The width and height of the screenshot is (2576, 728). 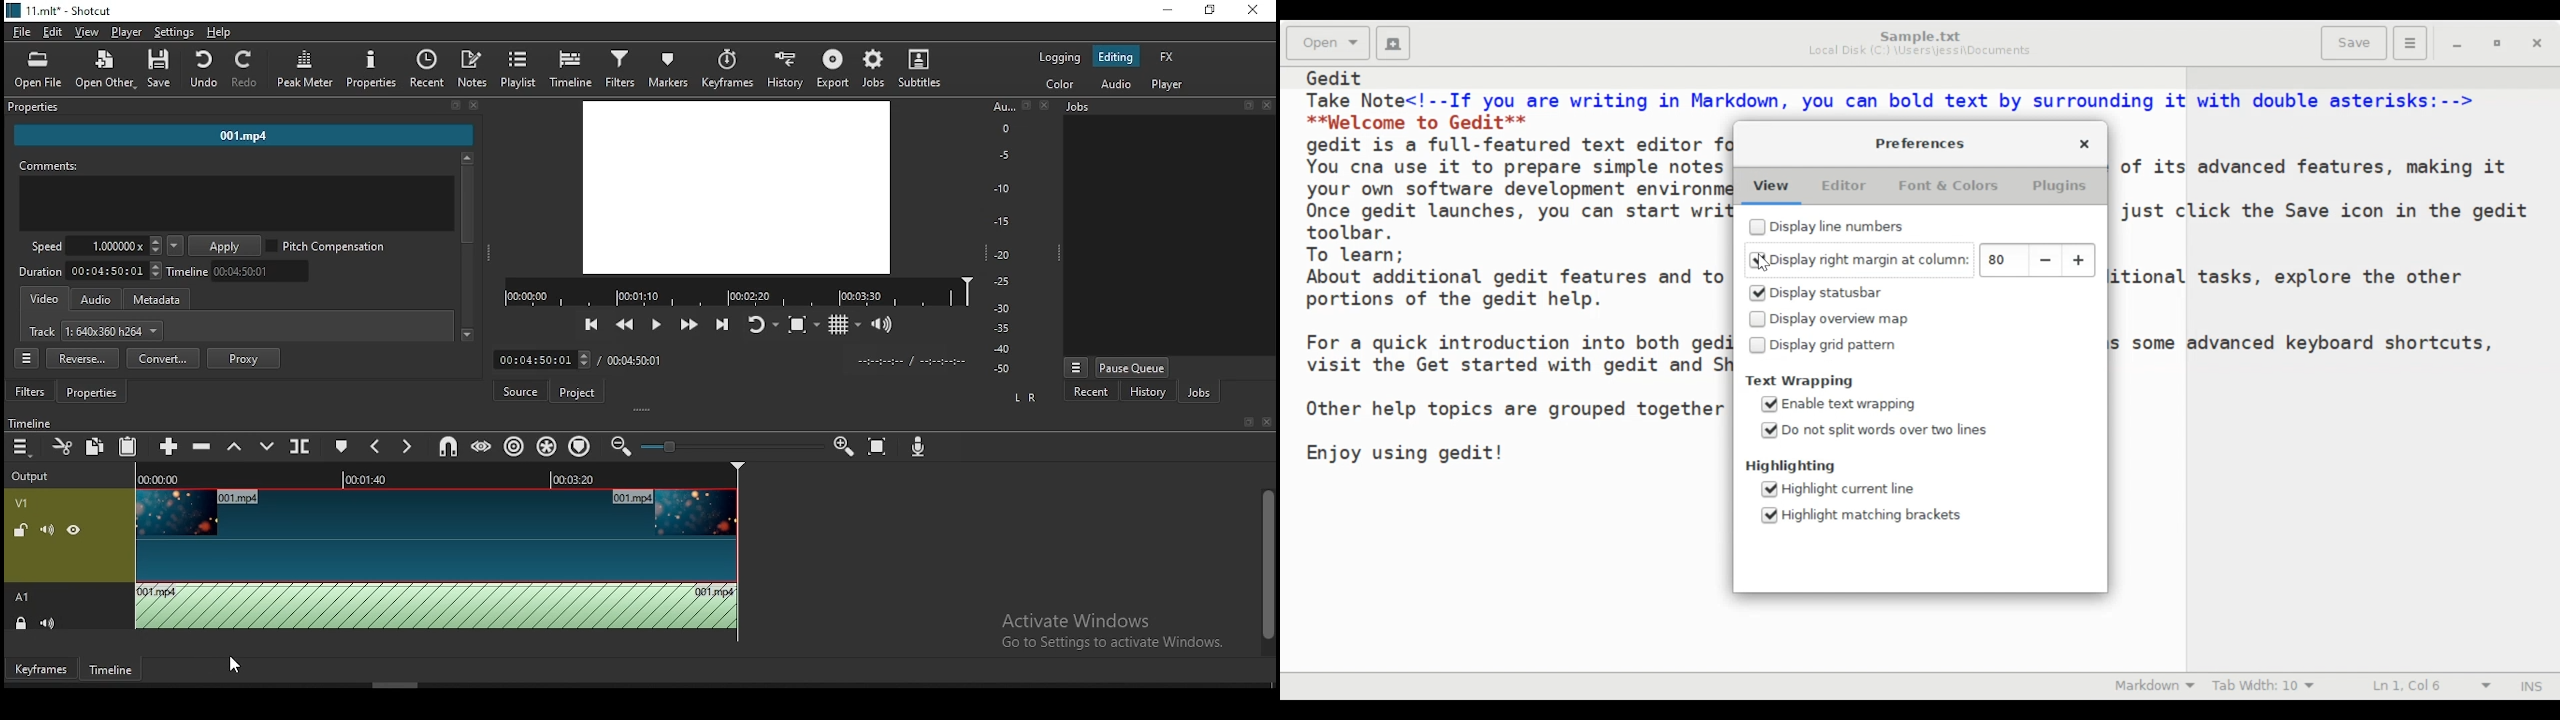 I want to click on toggle player after looping, so click(x=762, y=326).